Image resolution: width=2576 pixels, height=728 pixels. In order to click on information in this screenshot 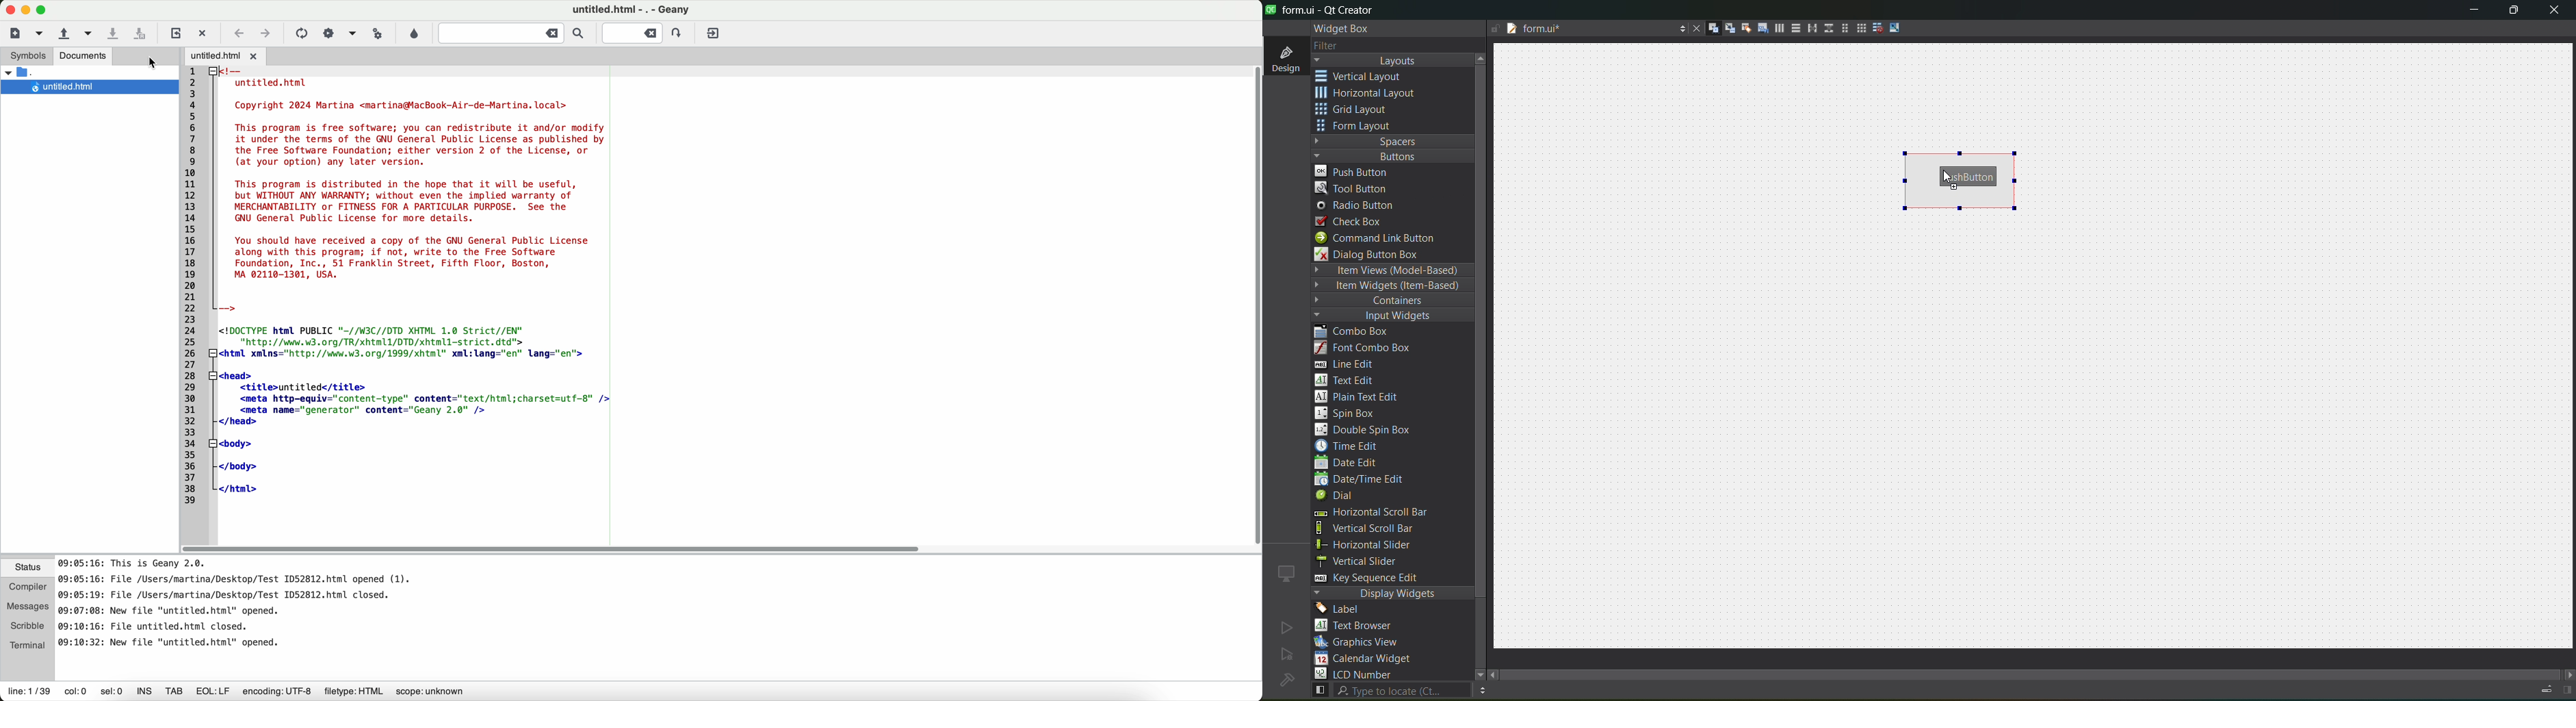, I will do `click(237, 691)`.